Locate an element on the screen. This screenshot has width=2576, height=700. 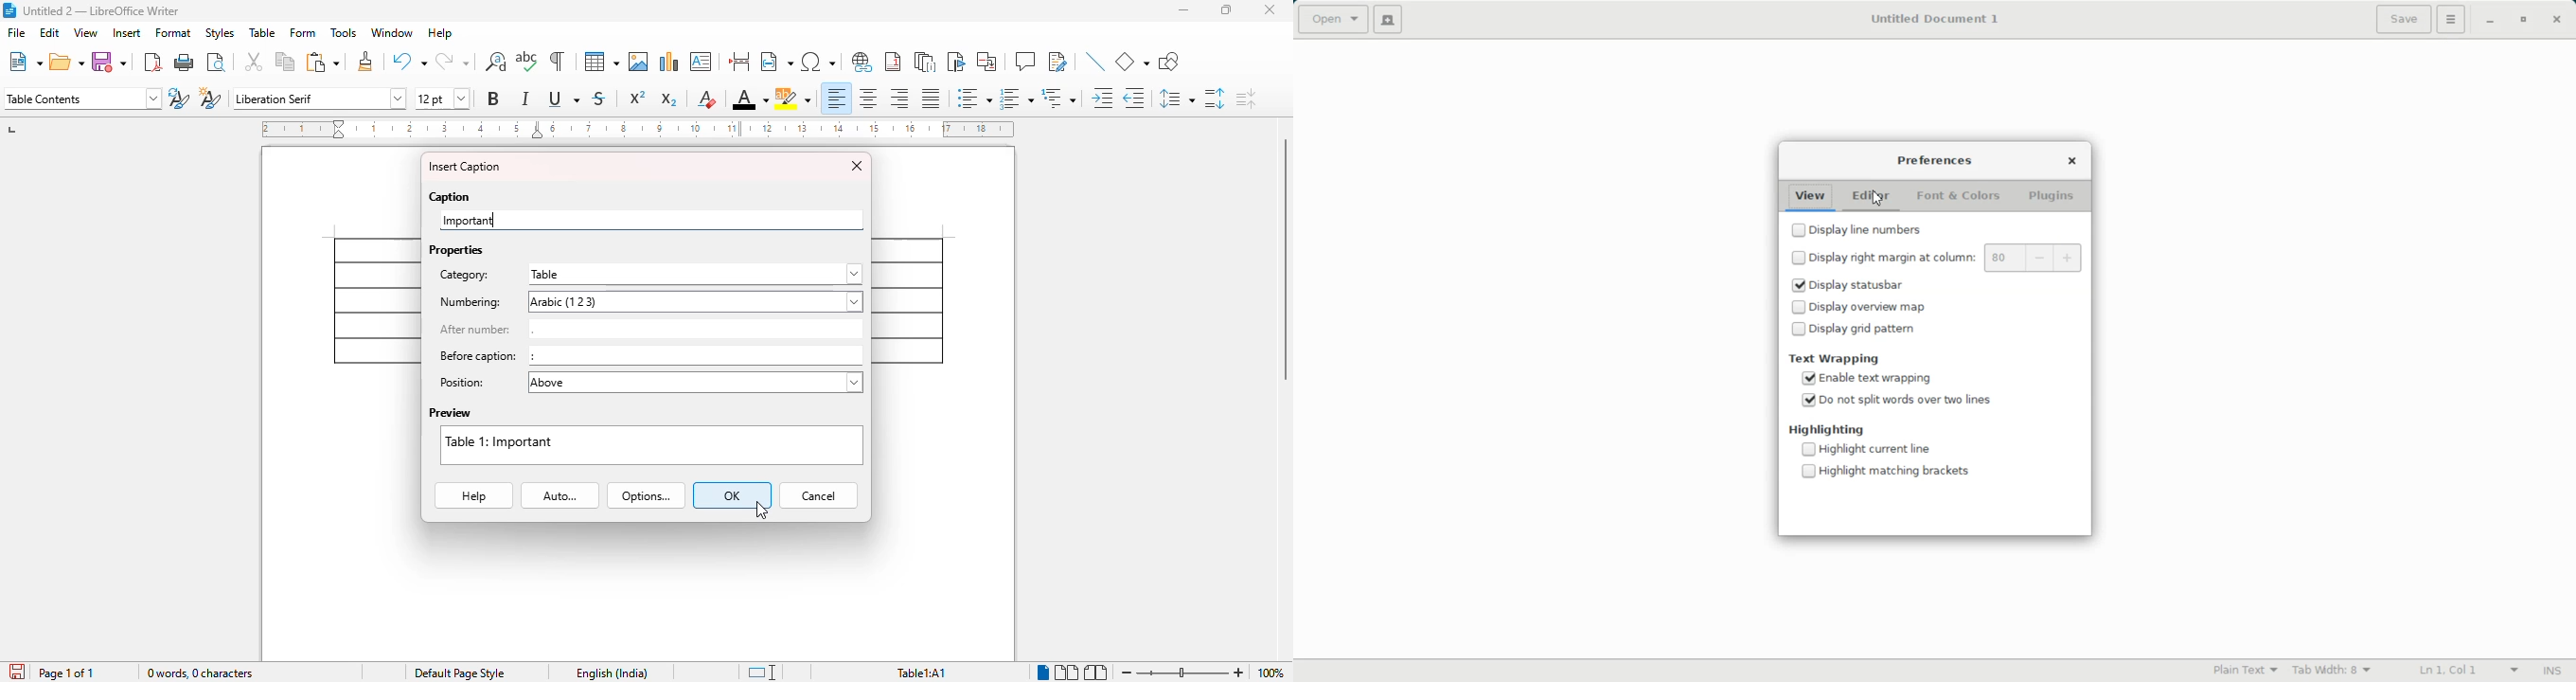
(un)check Enable text wrapping is located at coordinates (1879, 378).